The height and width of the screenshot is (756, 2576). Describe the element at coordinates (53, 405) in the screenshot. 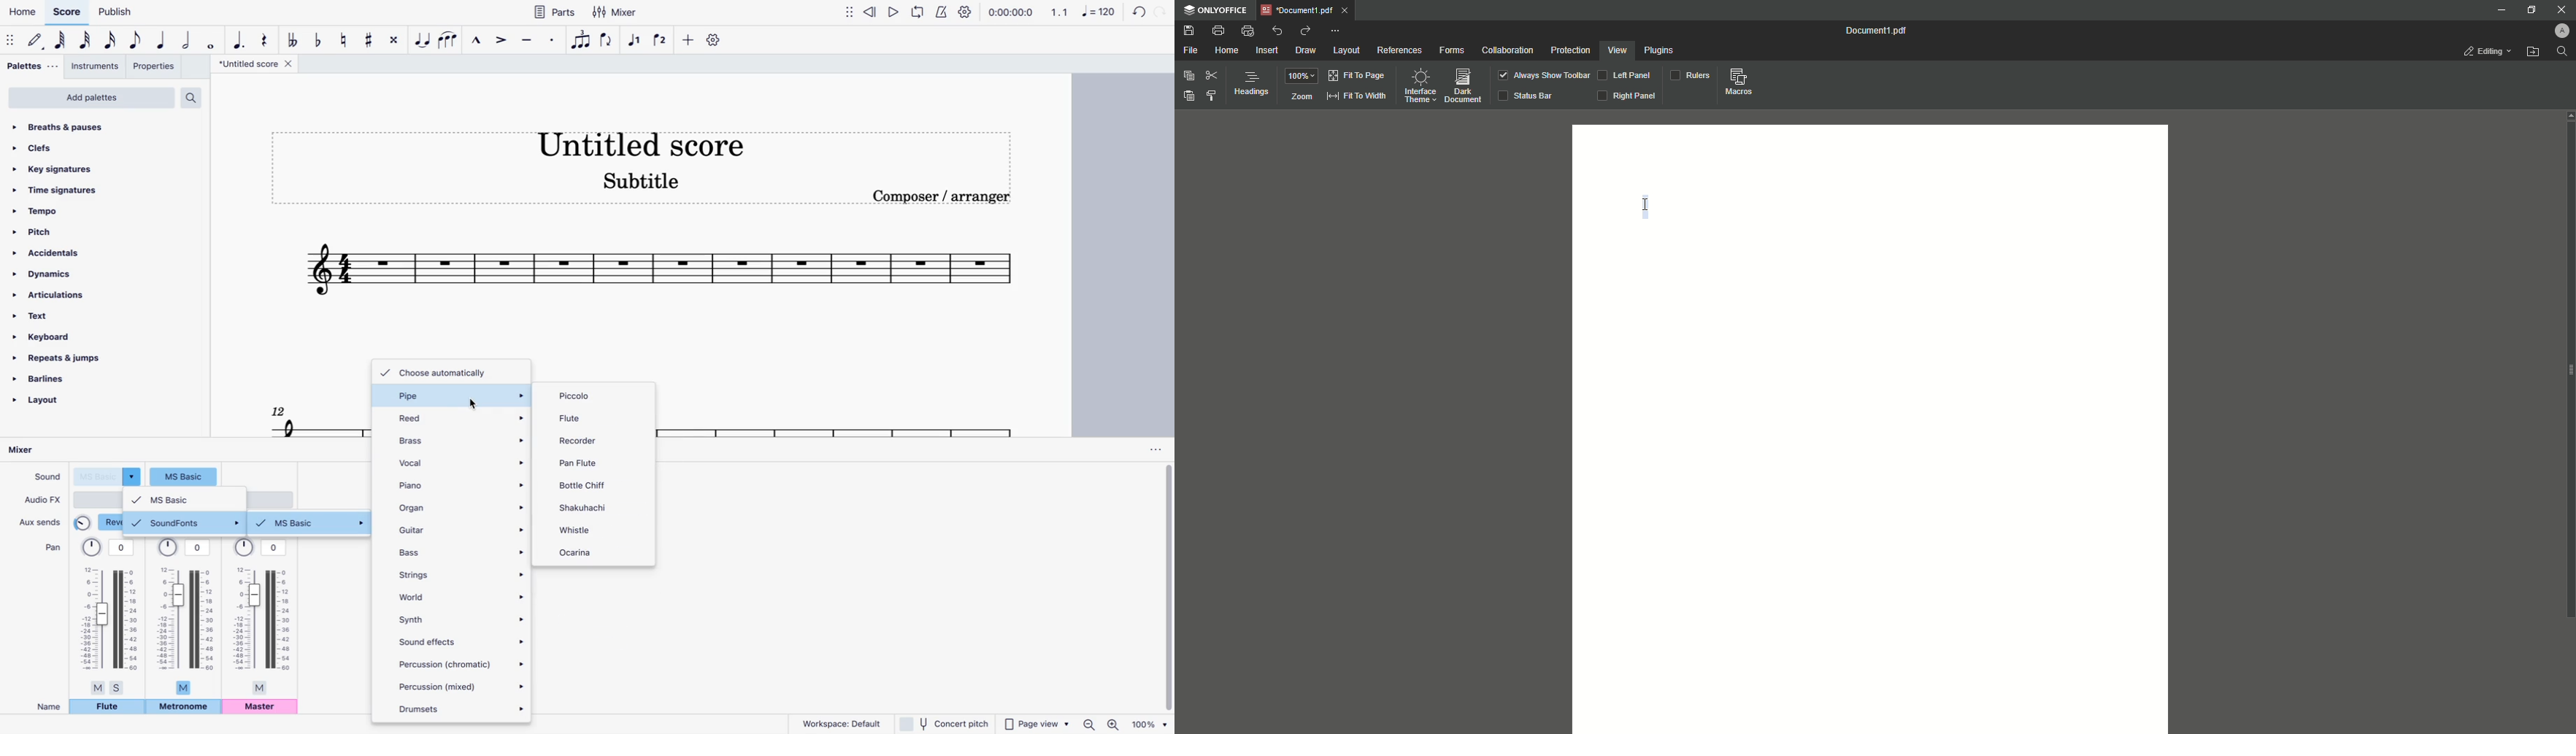

I see `layout` at that location.